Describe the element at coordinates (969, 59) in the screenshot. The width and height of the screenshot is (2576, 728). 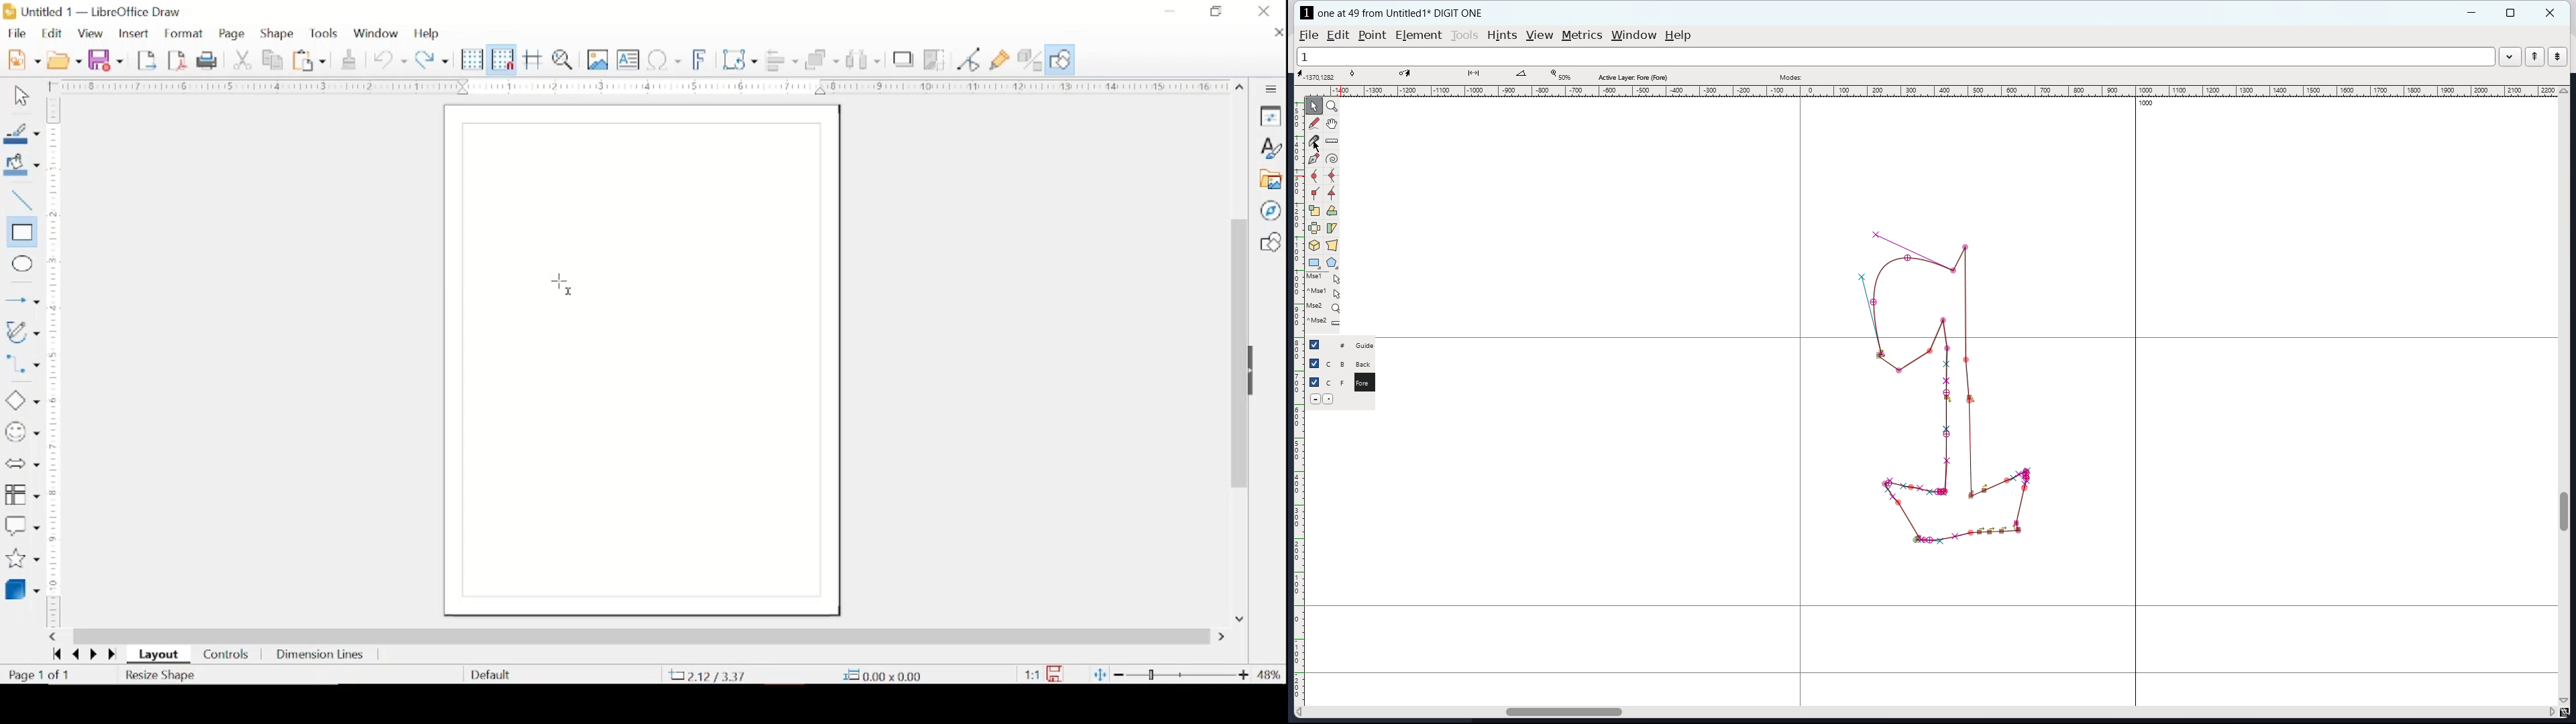
I see `toggle point edit mode` at that location.